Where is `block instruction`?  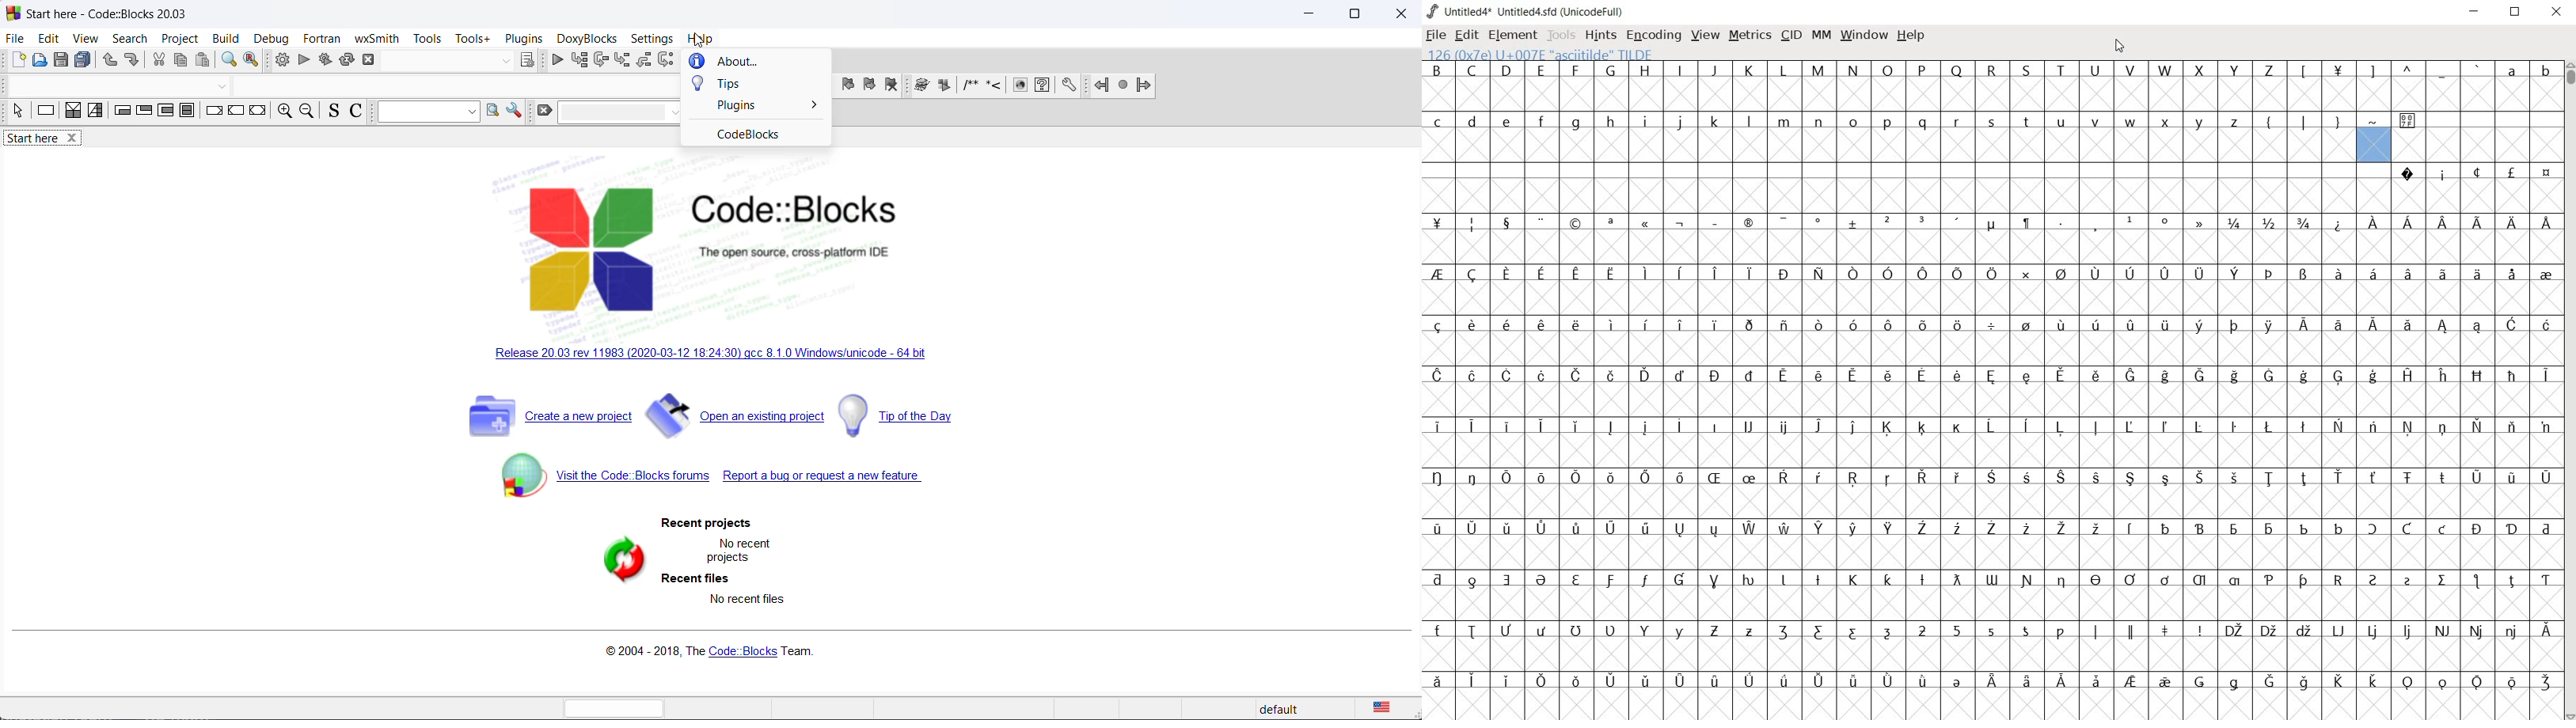 block instruction is located at coordinates (187, 112).